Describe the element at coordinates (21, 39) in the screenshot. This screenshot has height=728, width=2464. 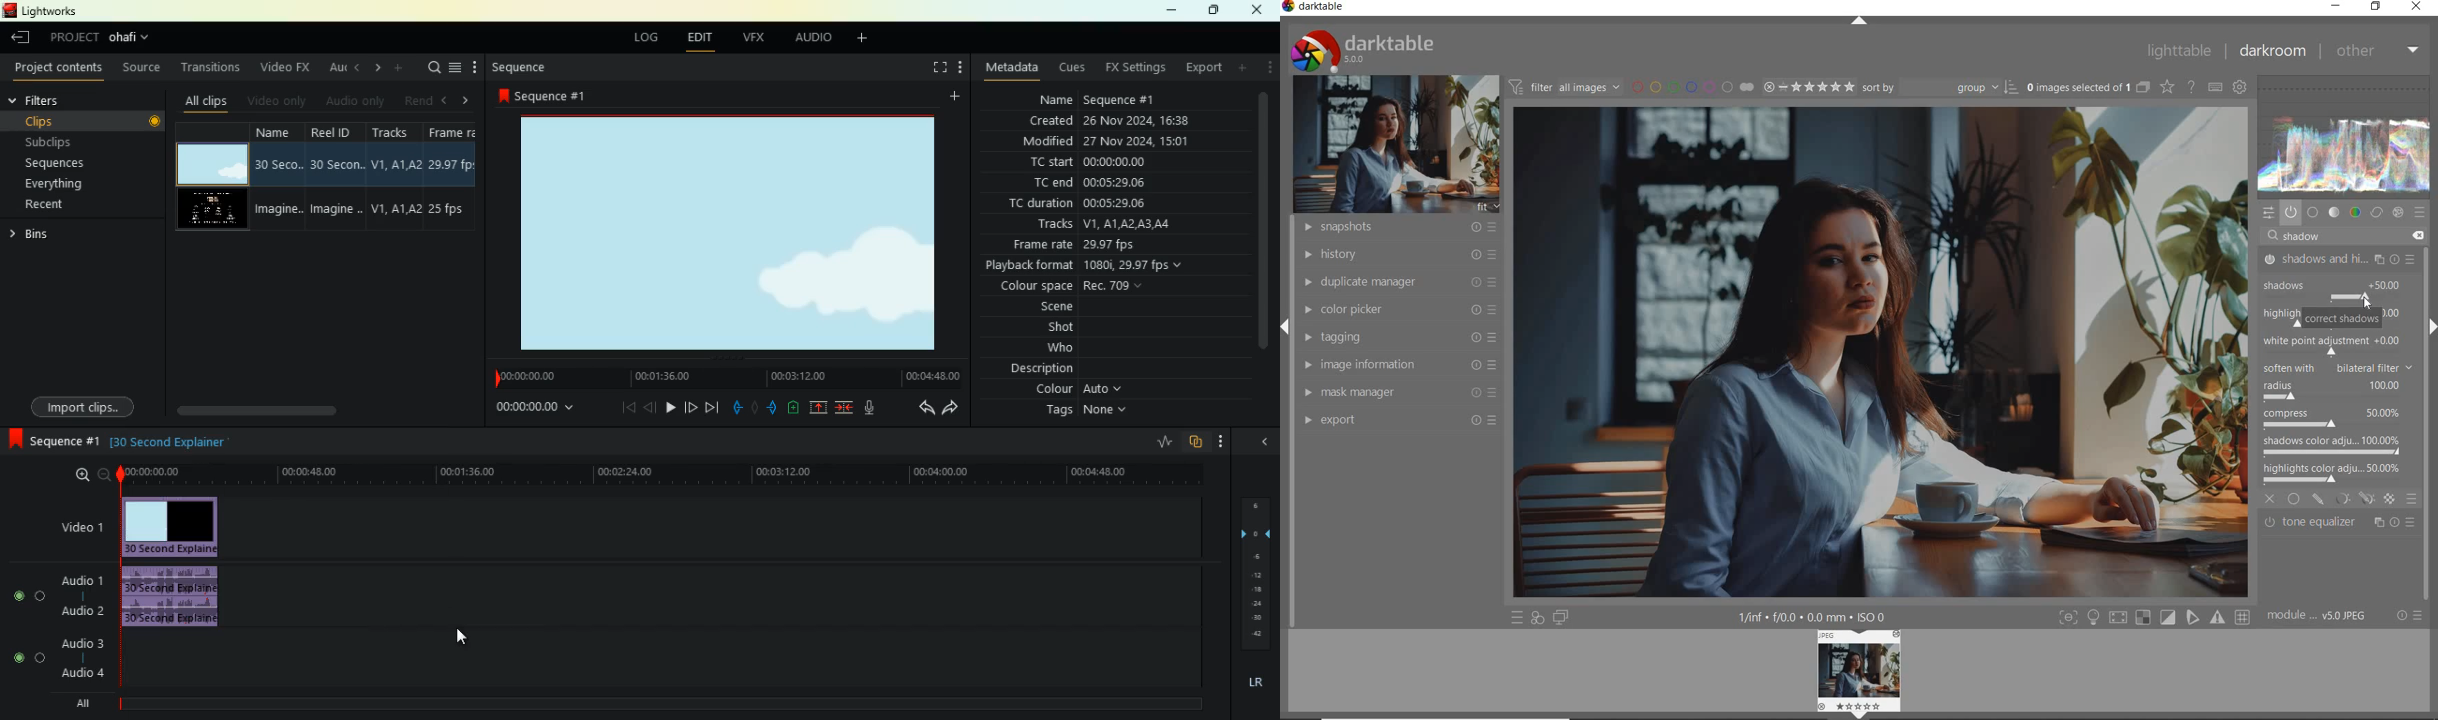
I see `leave` at that location.